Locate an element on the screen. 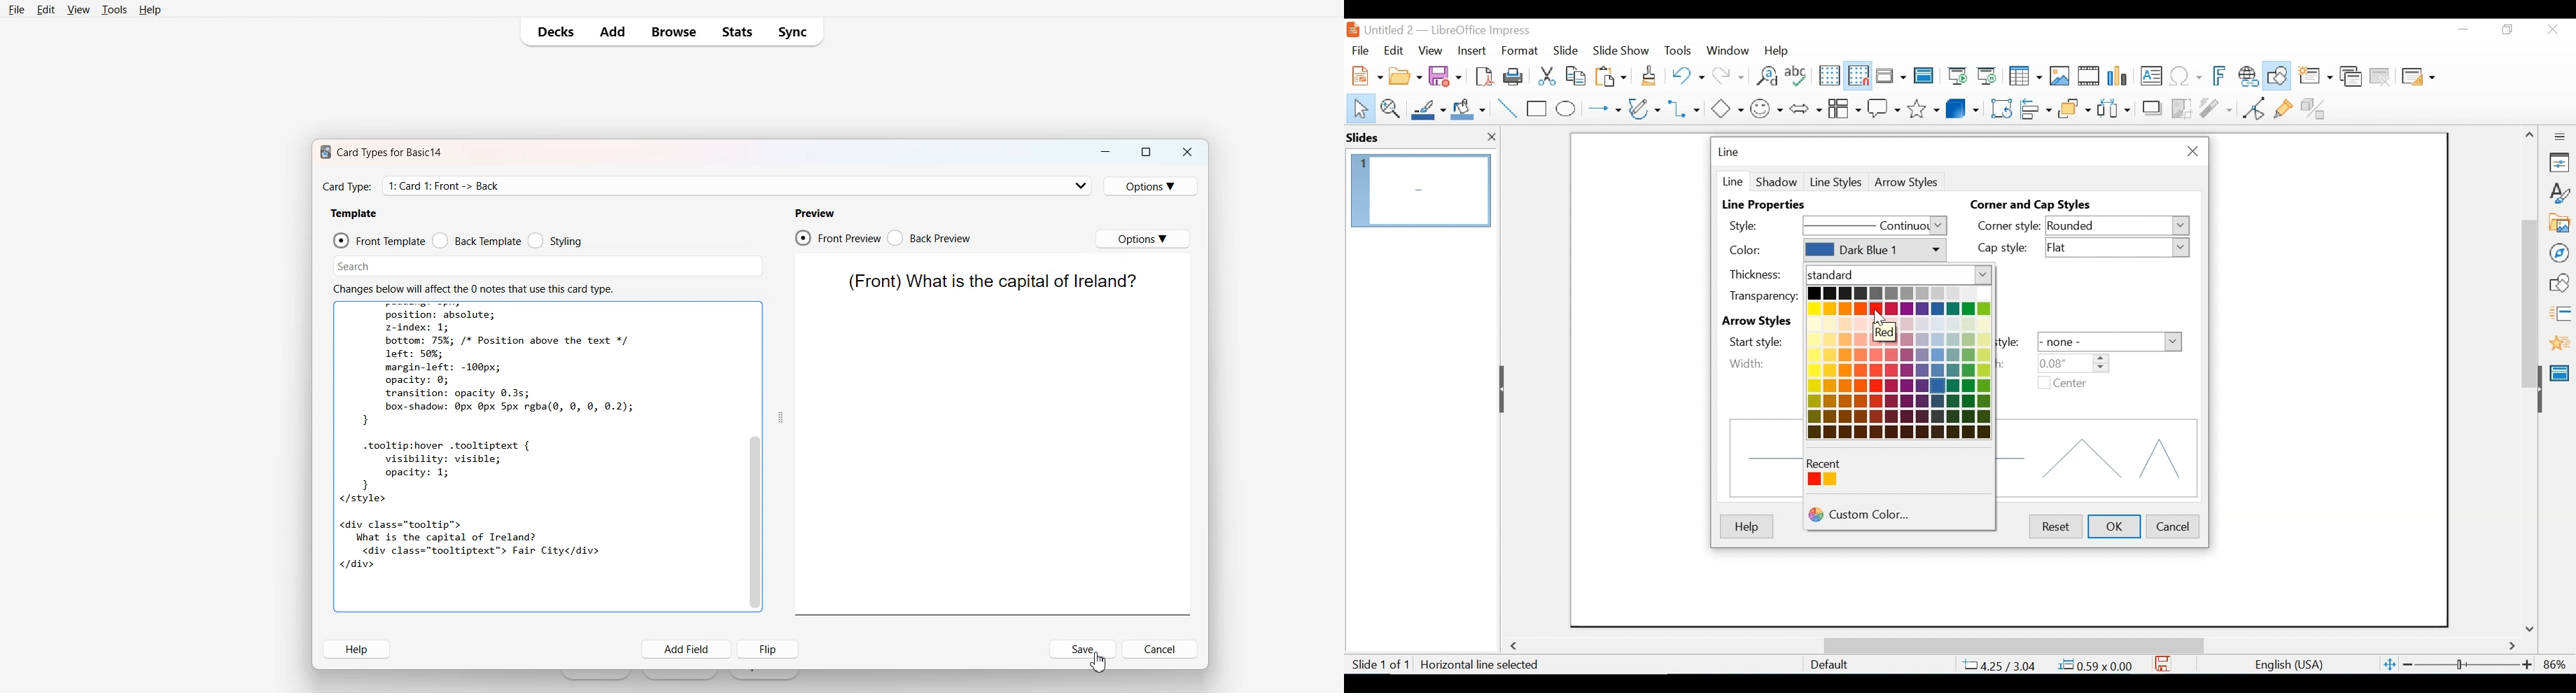 The height and width of the screenshot is (700, 2576). New is located at coordinates (1365, 74).